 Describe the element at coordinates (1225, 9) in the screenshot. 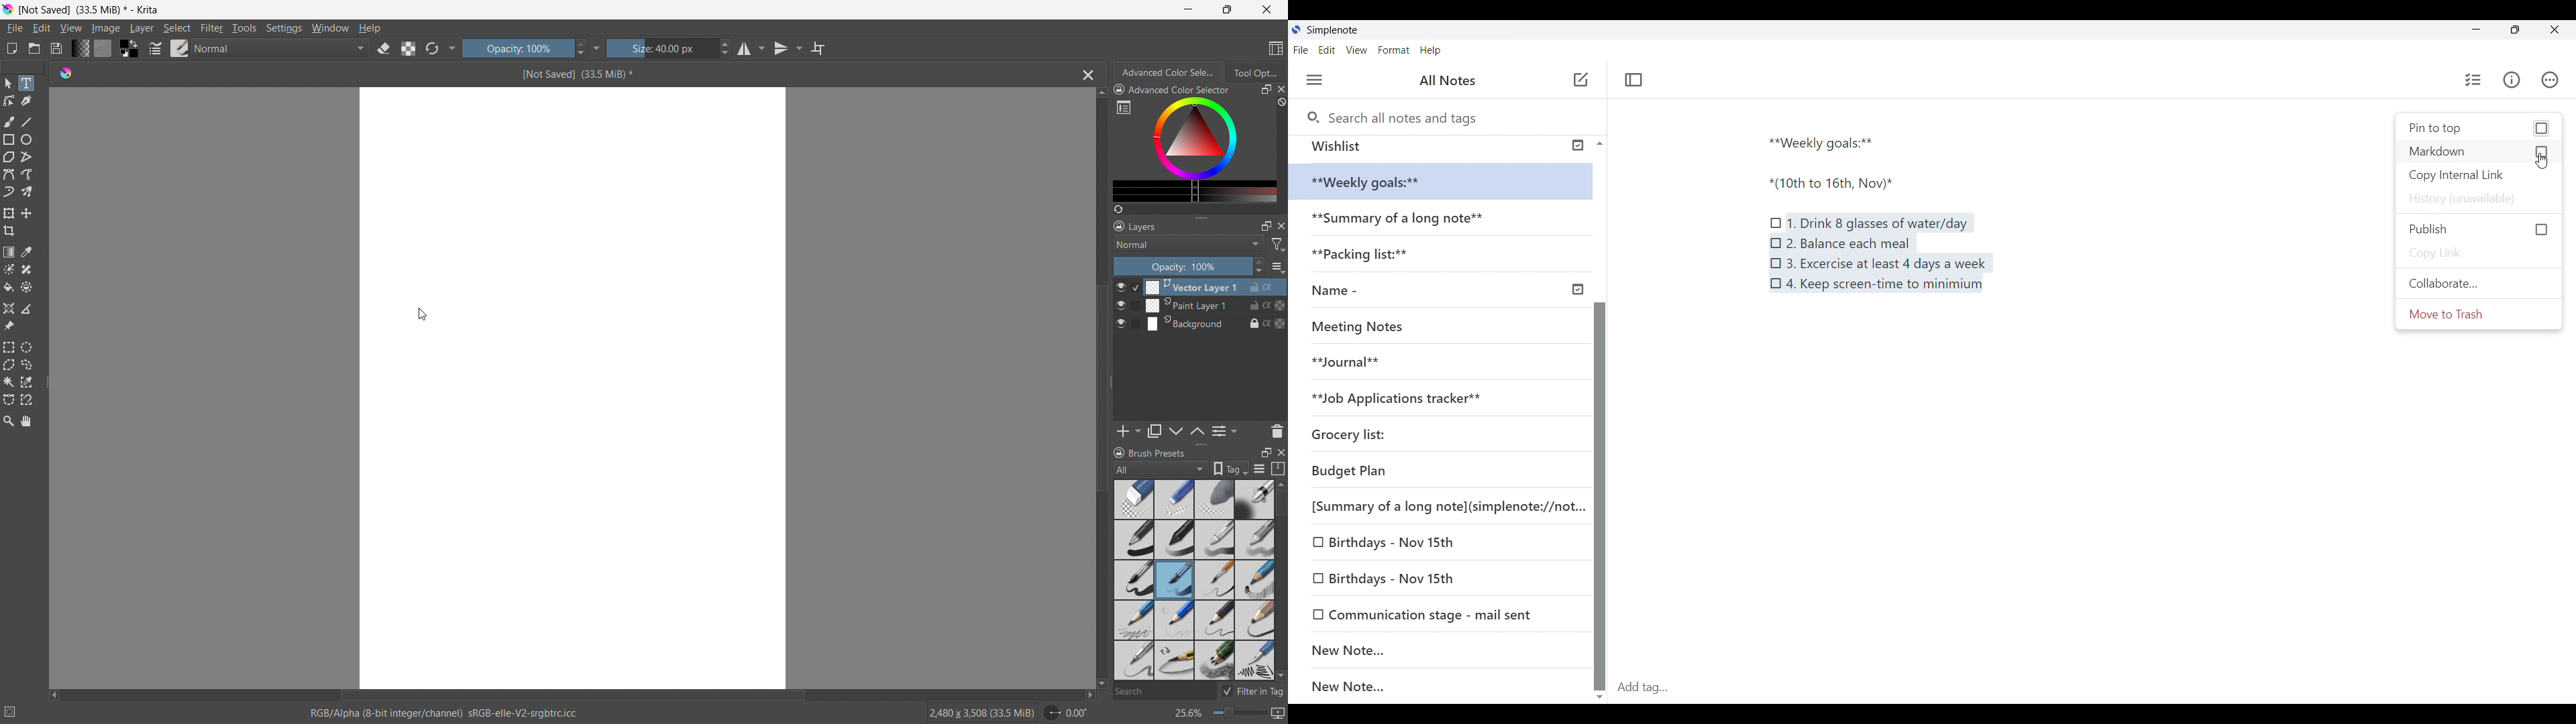

I see `maximize` at that location.